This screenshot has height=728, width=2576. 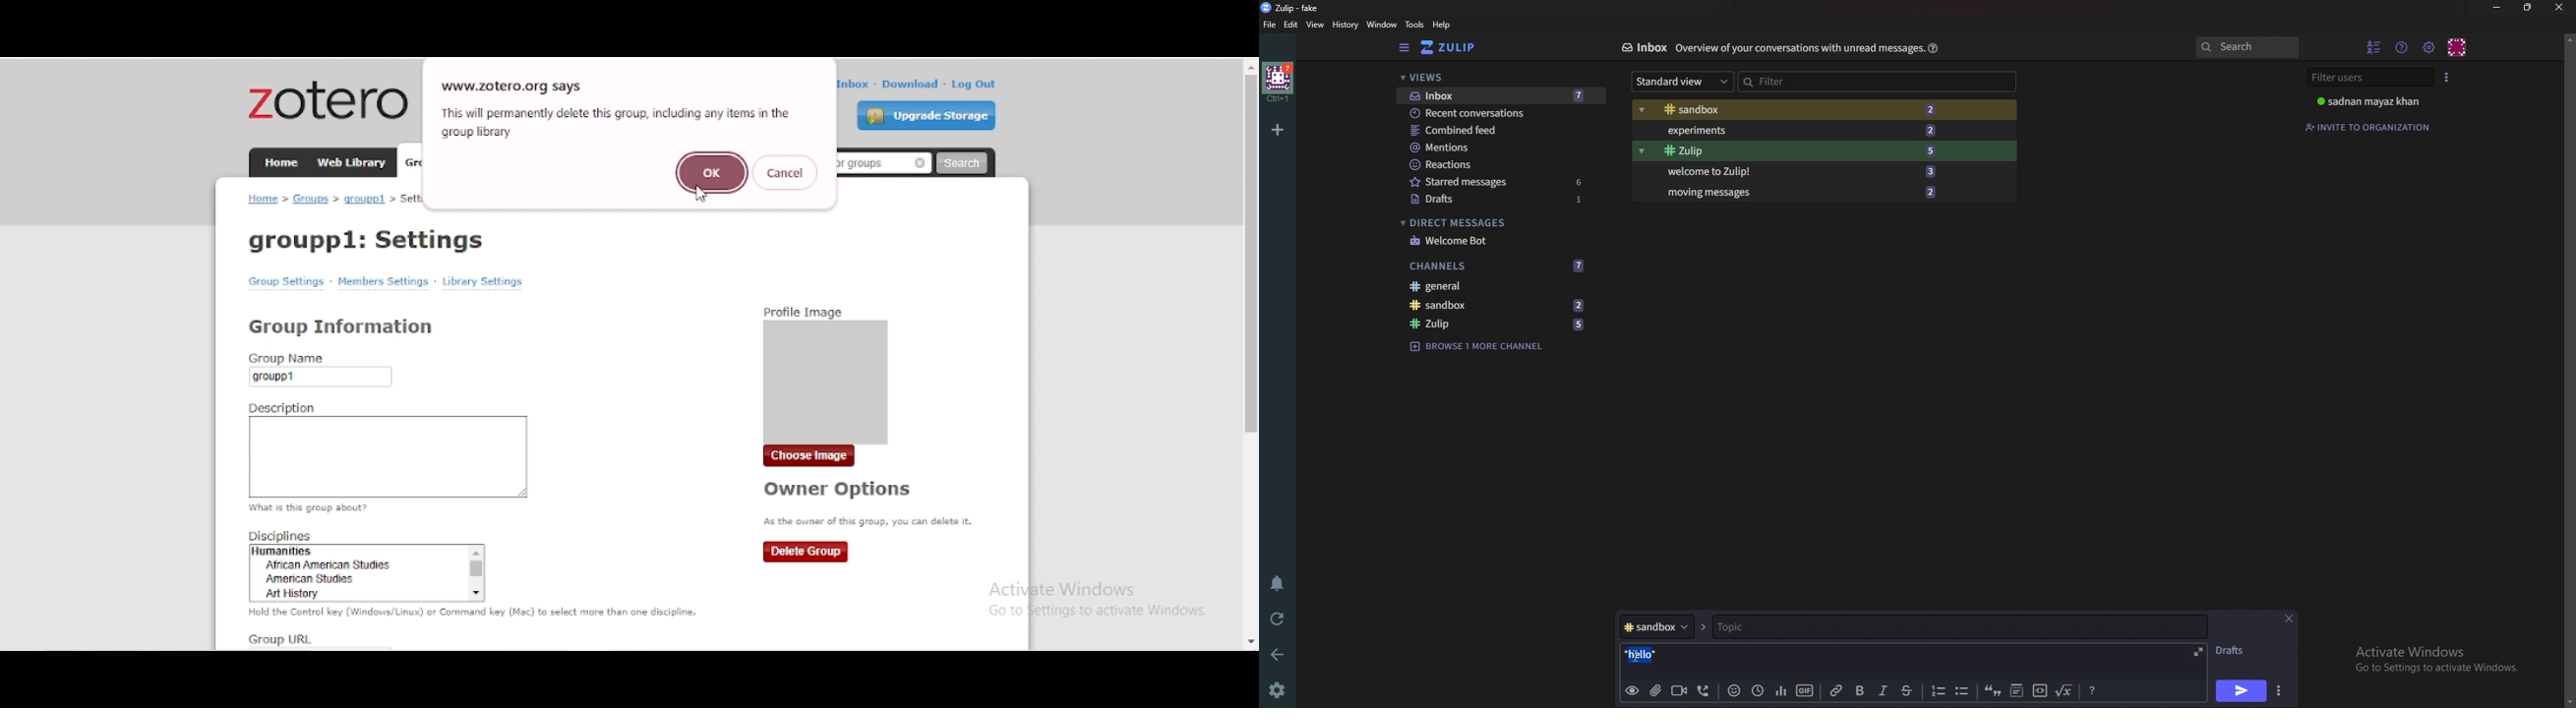 What do you see at coordinates (365, 200) in the screenshot?
I see `groupp1` at bounding box center [365, 200].